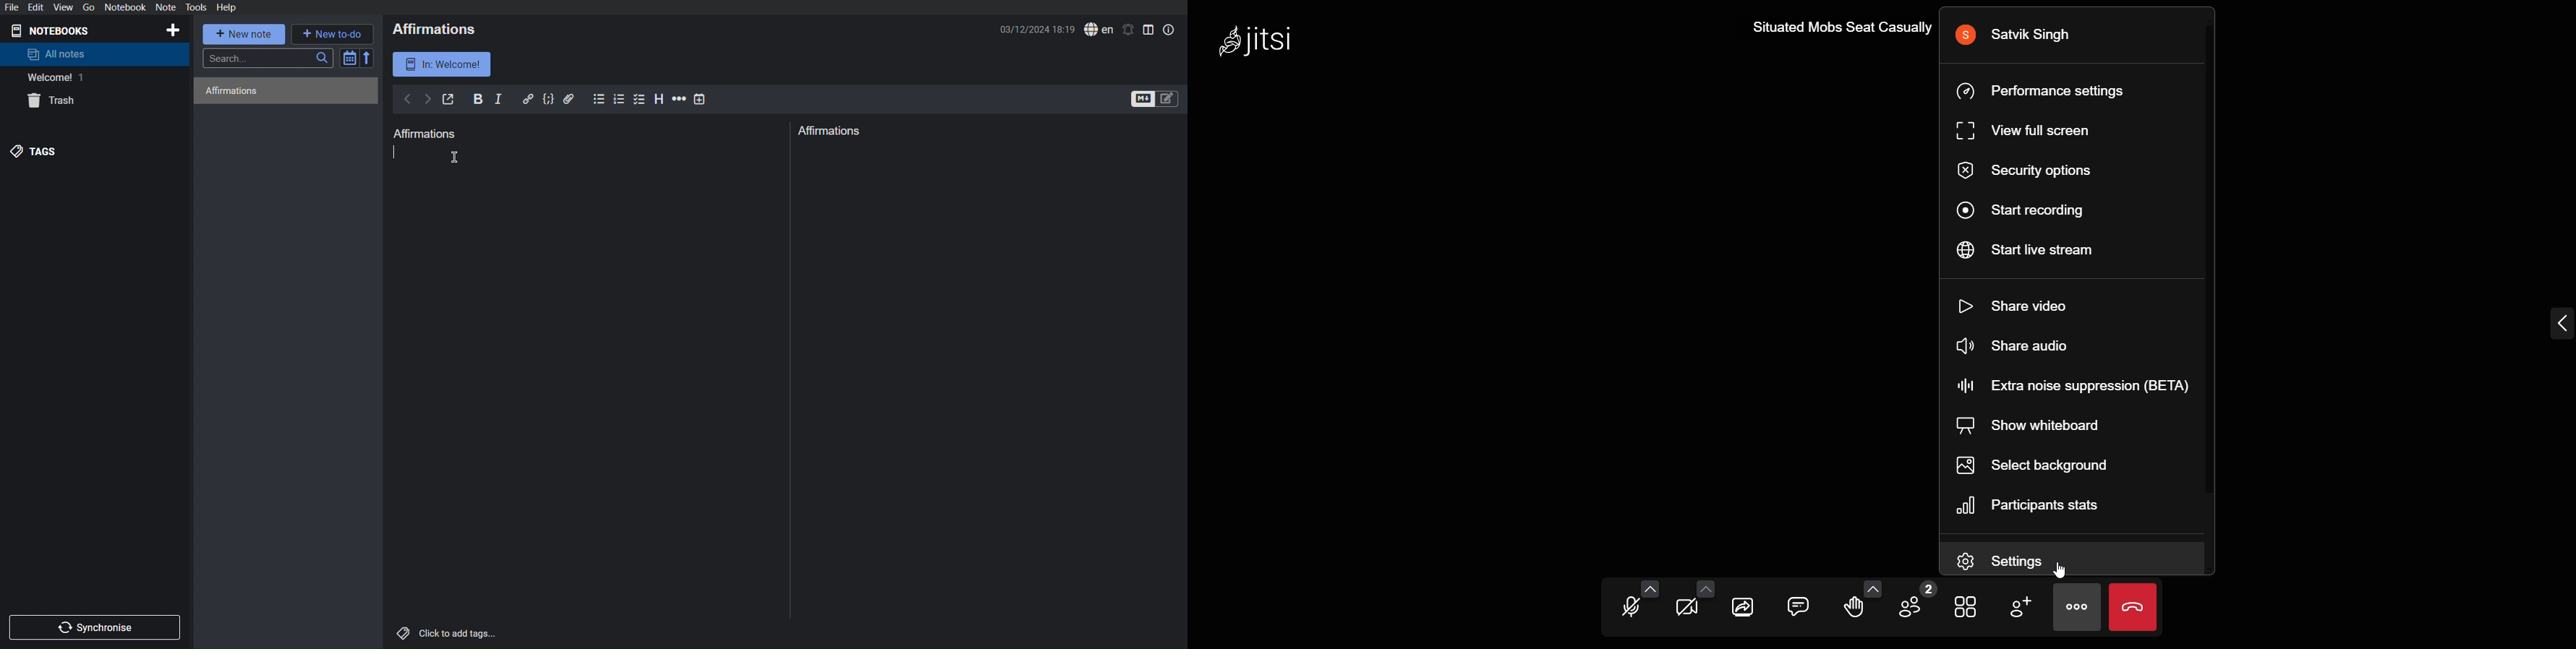 The width and height of the screenshot is (2576, 672). I want to click on In: Welcome!, so click(443, 64).